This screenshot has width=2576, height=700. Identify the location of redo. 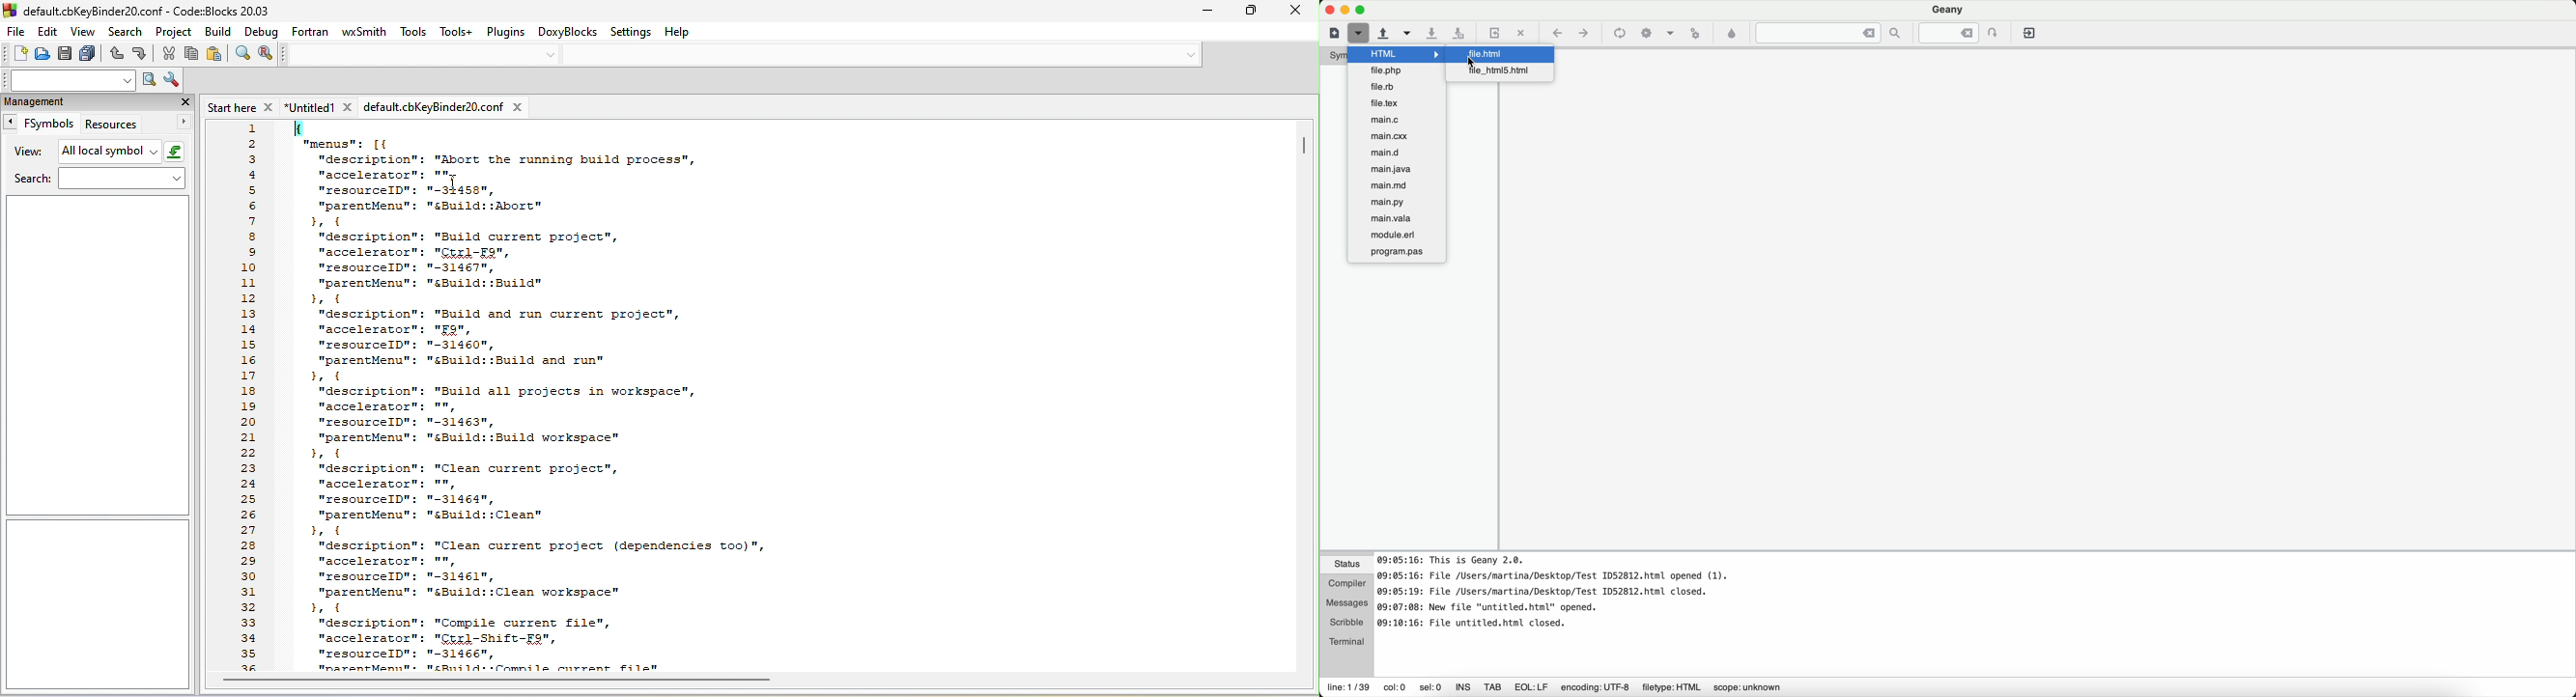
(143, 55).